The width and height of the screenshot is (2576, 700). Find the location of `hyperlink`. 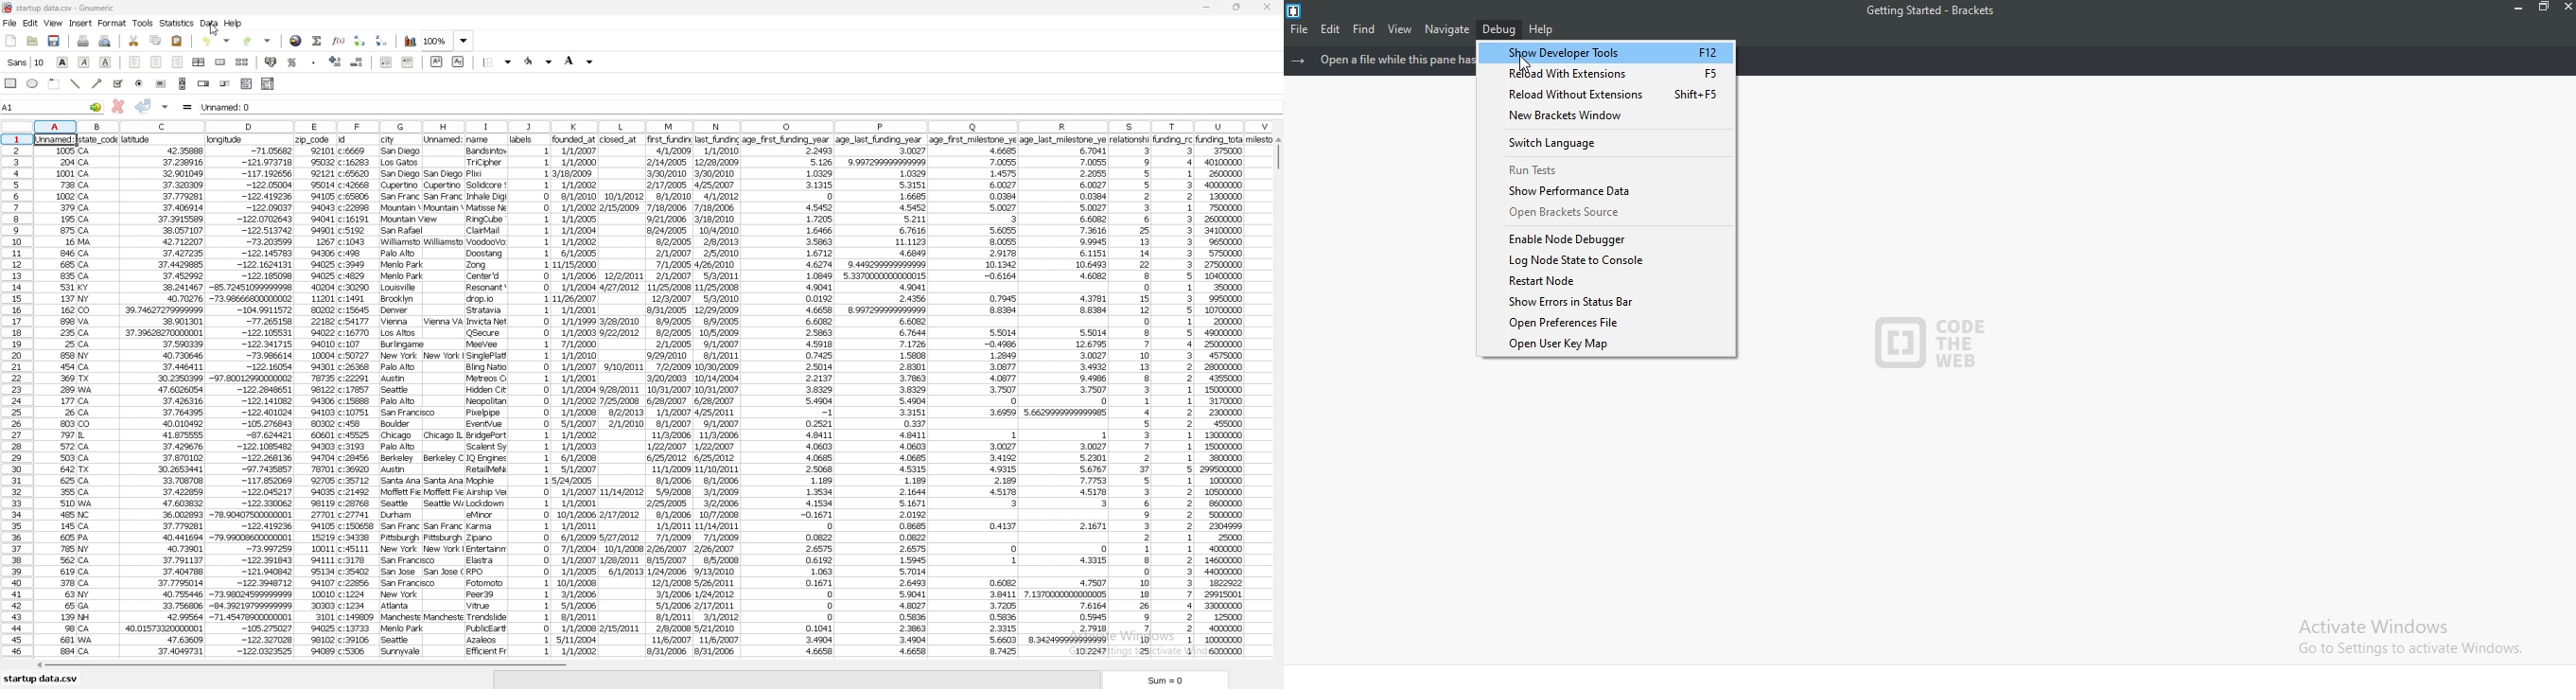

hyperlink is located at coordinates (296, 40).